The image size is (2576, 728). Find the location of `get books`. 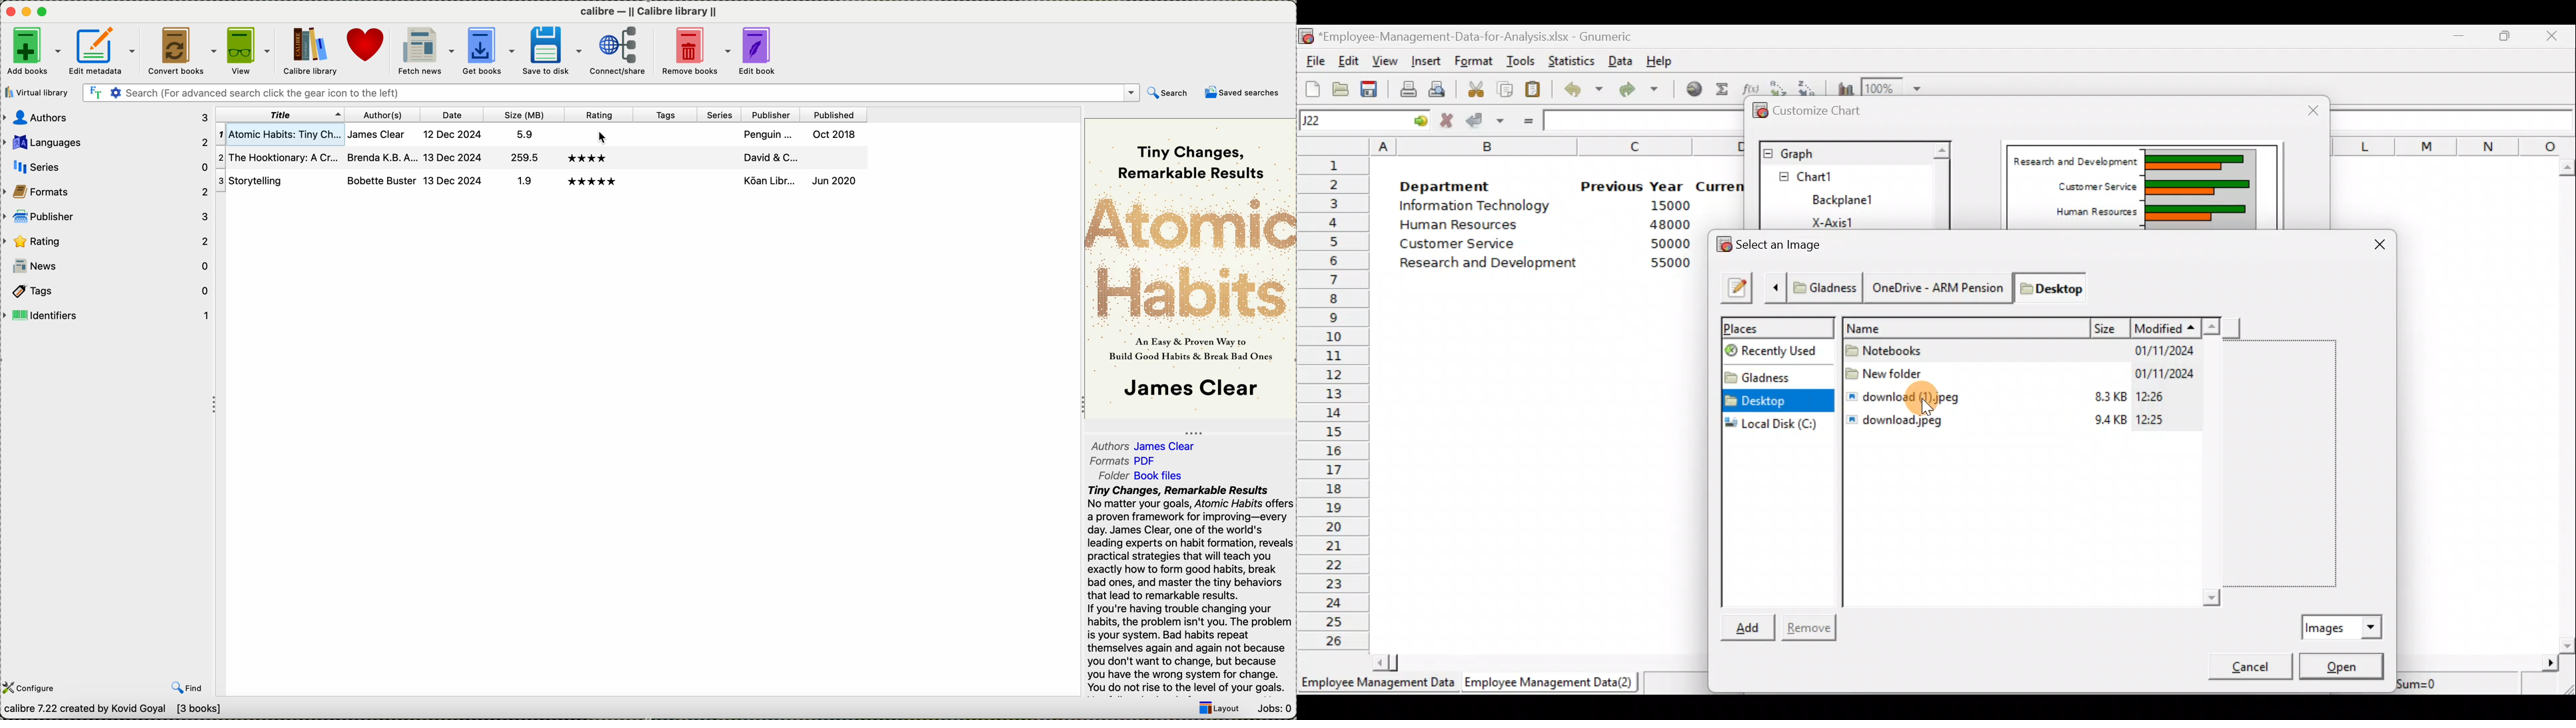

get books is located at coordinates (490, 51).